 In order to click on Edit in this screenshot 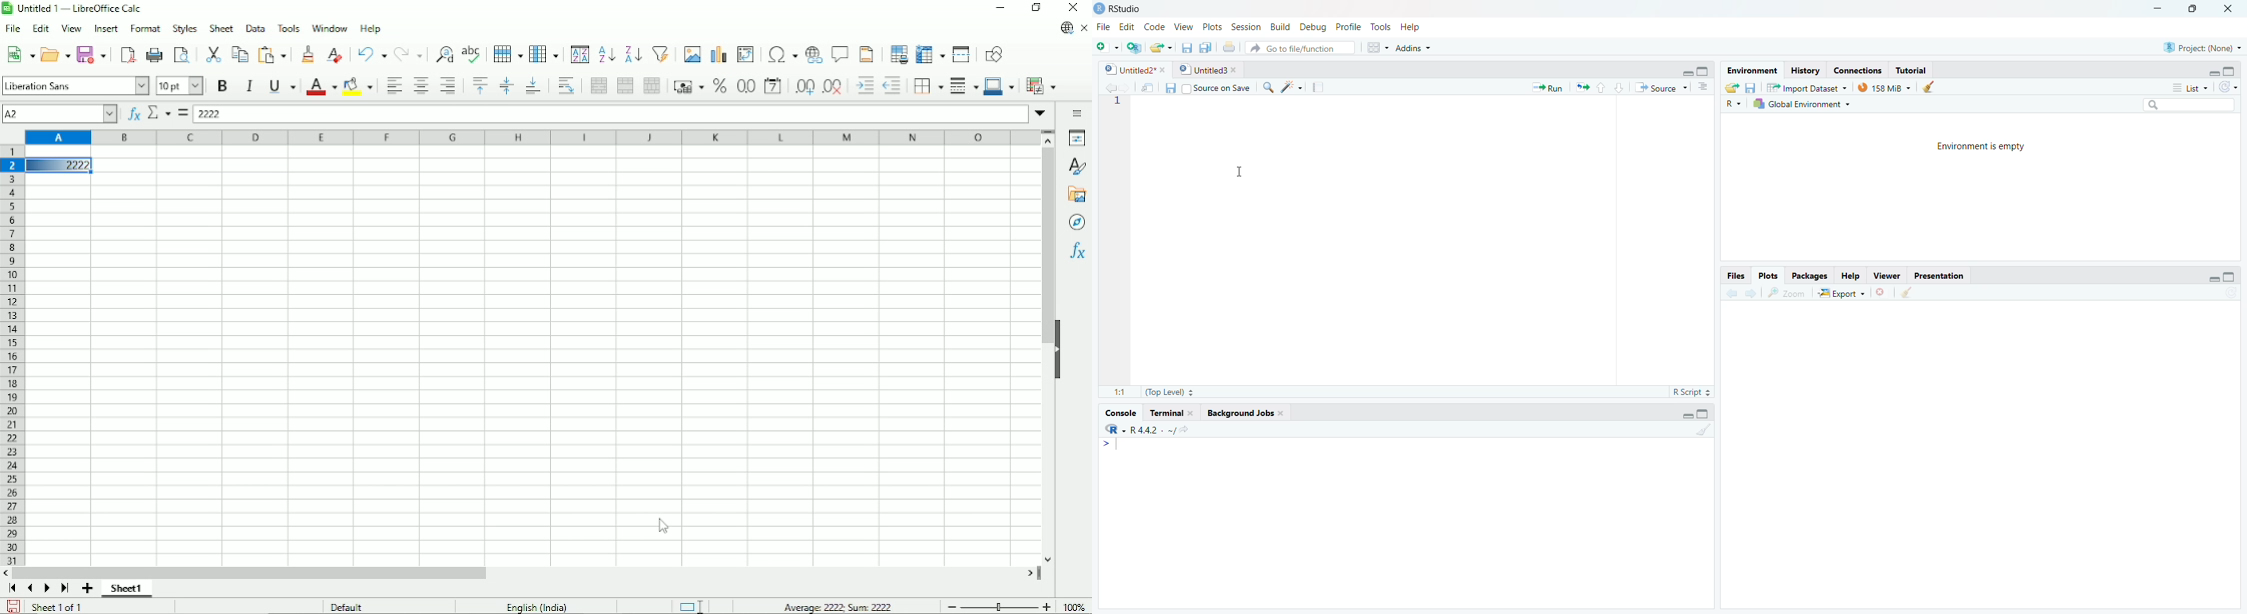, I will do `click(1127, 25)`.